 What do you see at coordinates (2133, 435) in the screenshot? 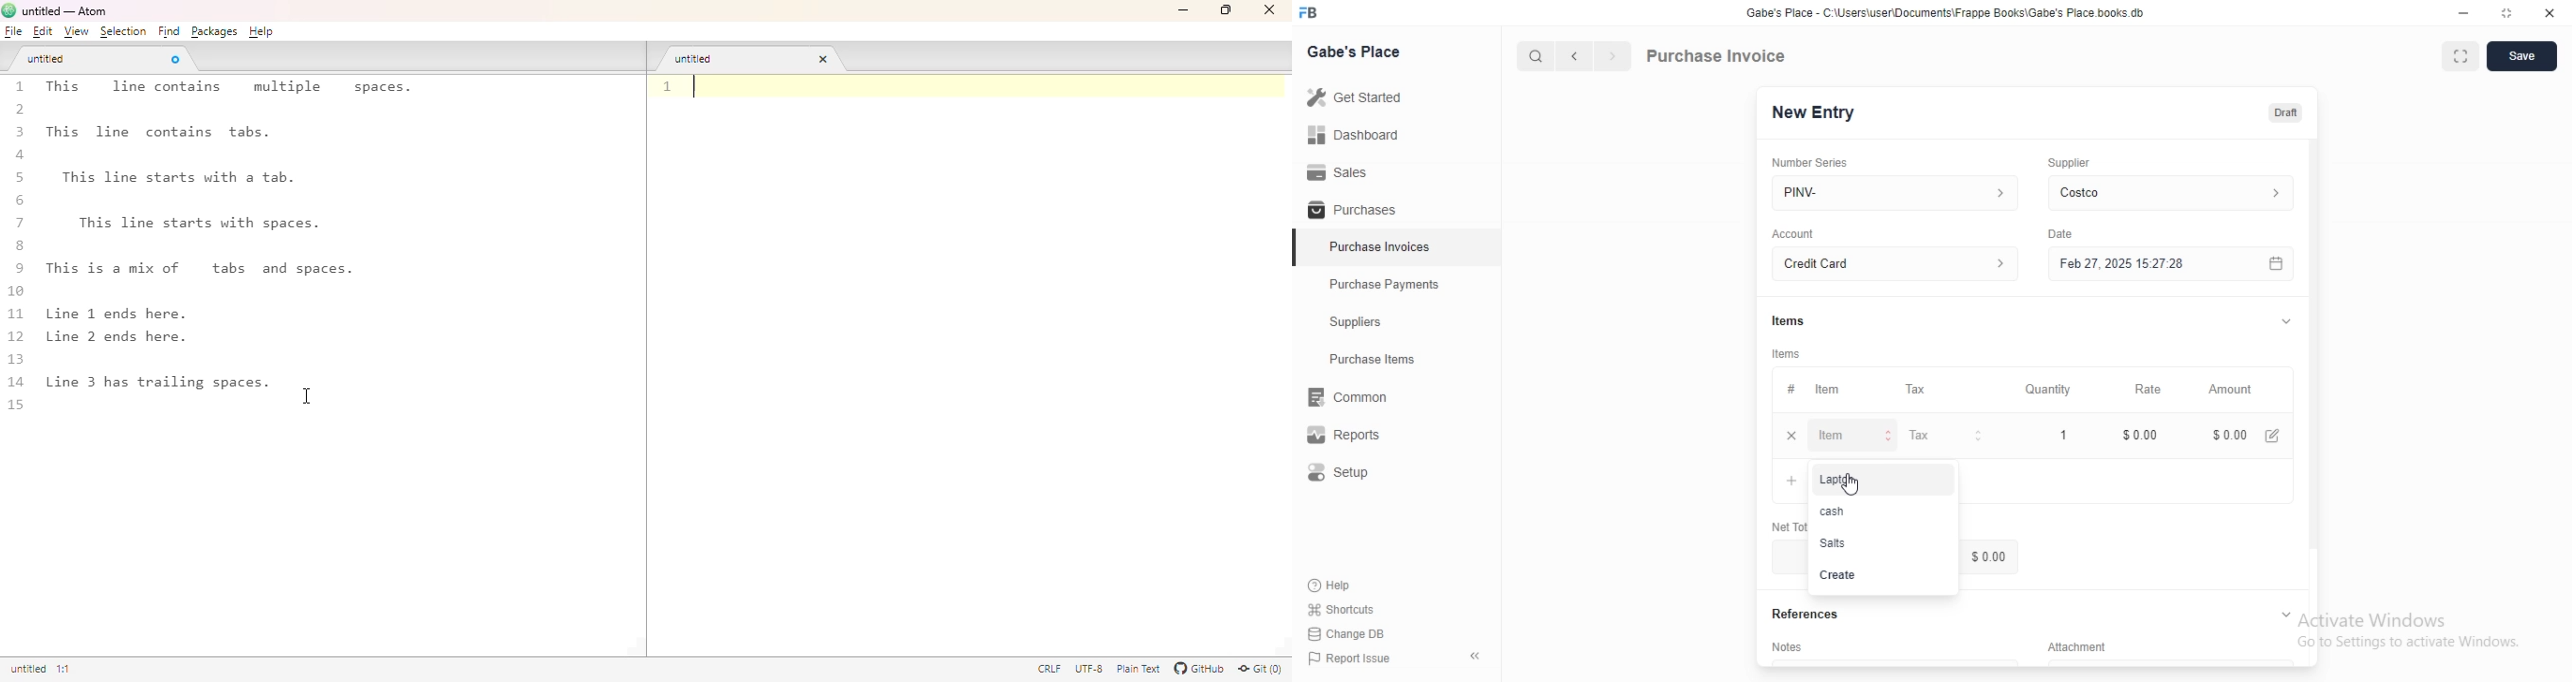
I see `$0.00` at bounding box center [2133, 435].